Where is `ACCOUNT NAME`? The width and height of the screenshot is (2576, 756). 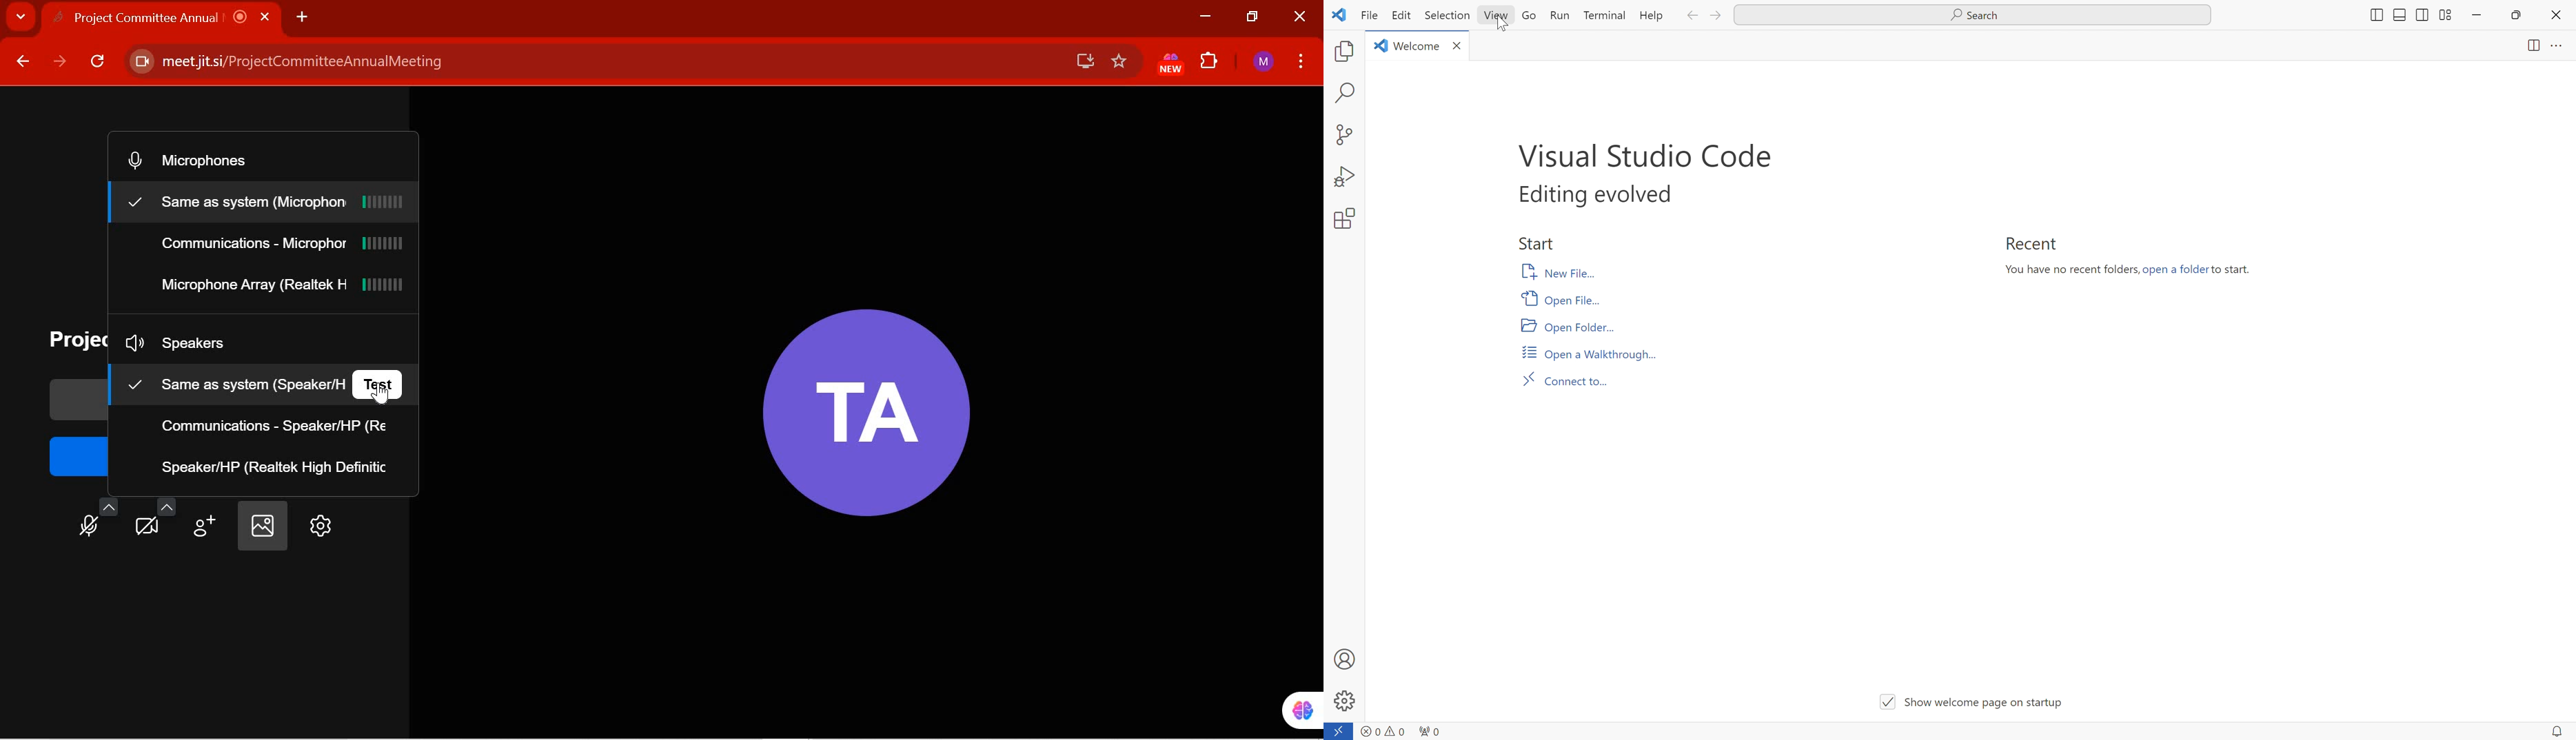 ACCOUNT NAME is located at coordinates (1264, 63).